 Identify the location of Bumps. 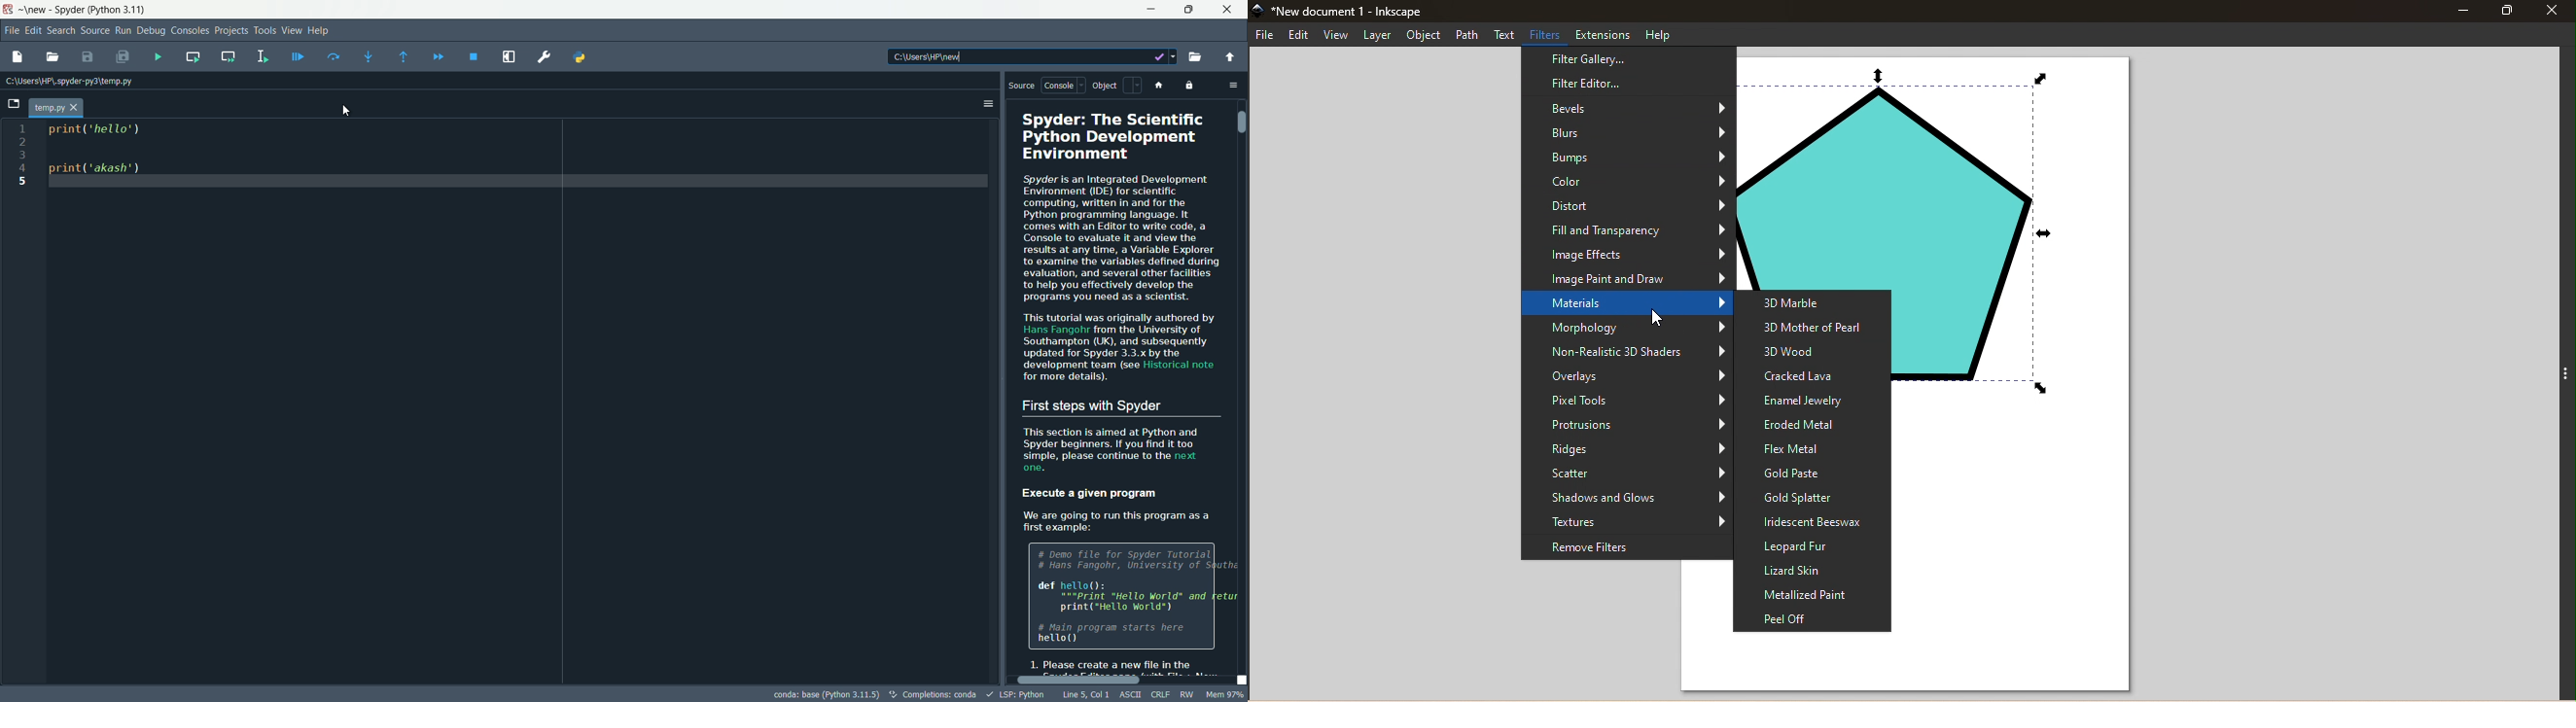
(1628, 160).